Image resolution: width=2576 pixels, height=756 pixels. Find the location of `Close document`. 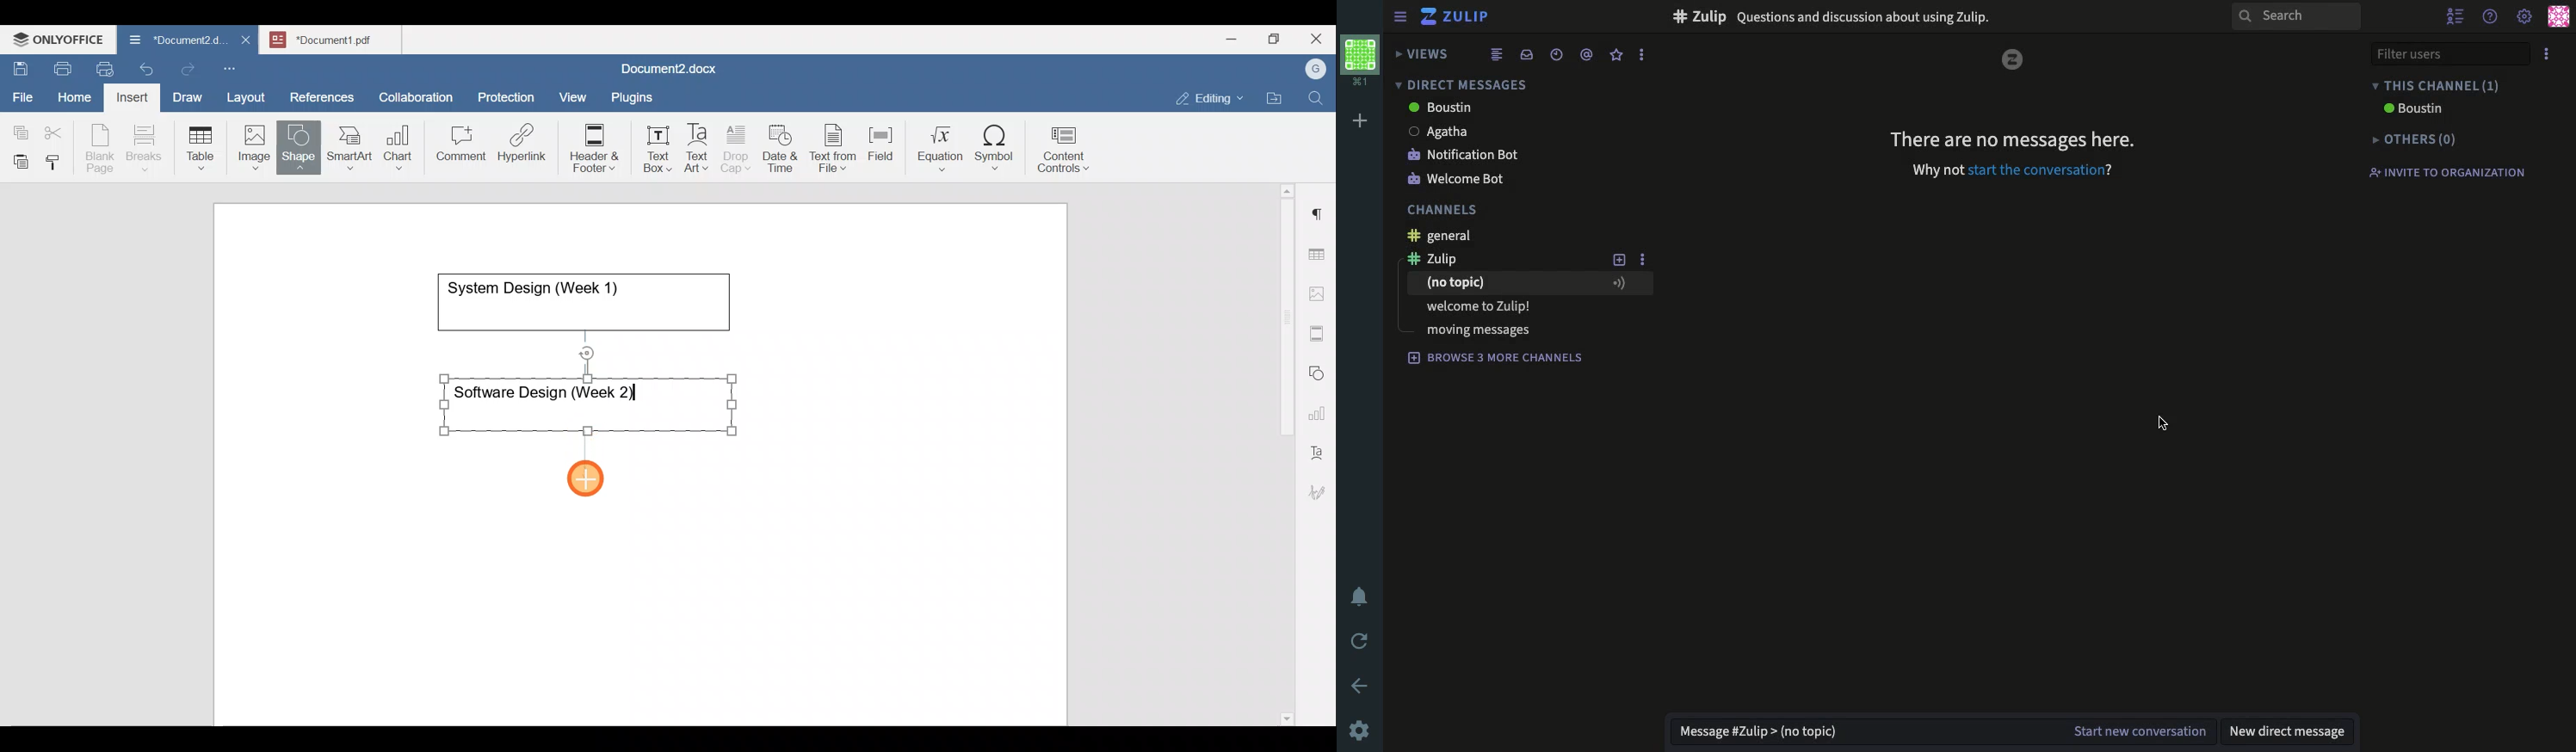

Close document is located at coordinates (247, 41).